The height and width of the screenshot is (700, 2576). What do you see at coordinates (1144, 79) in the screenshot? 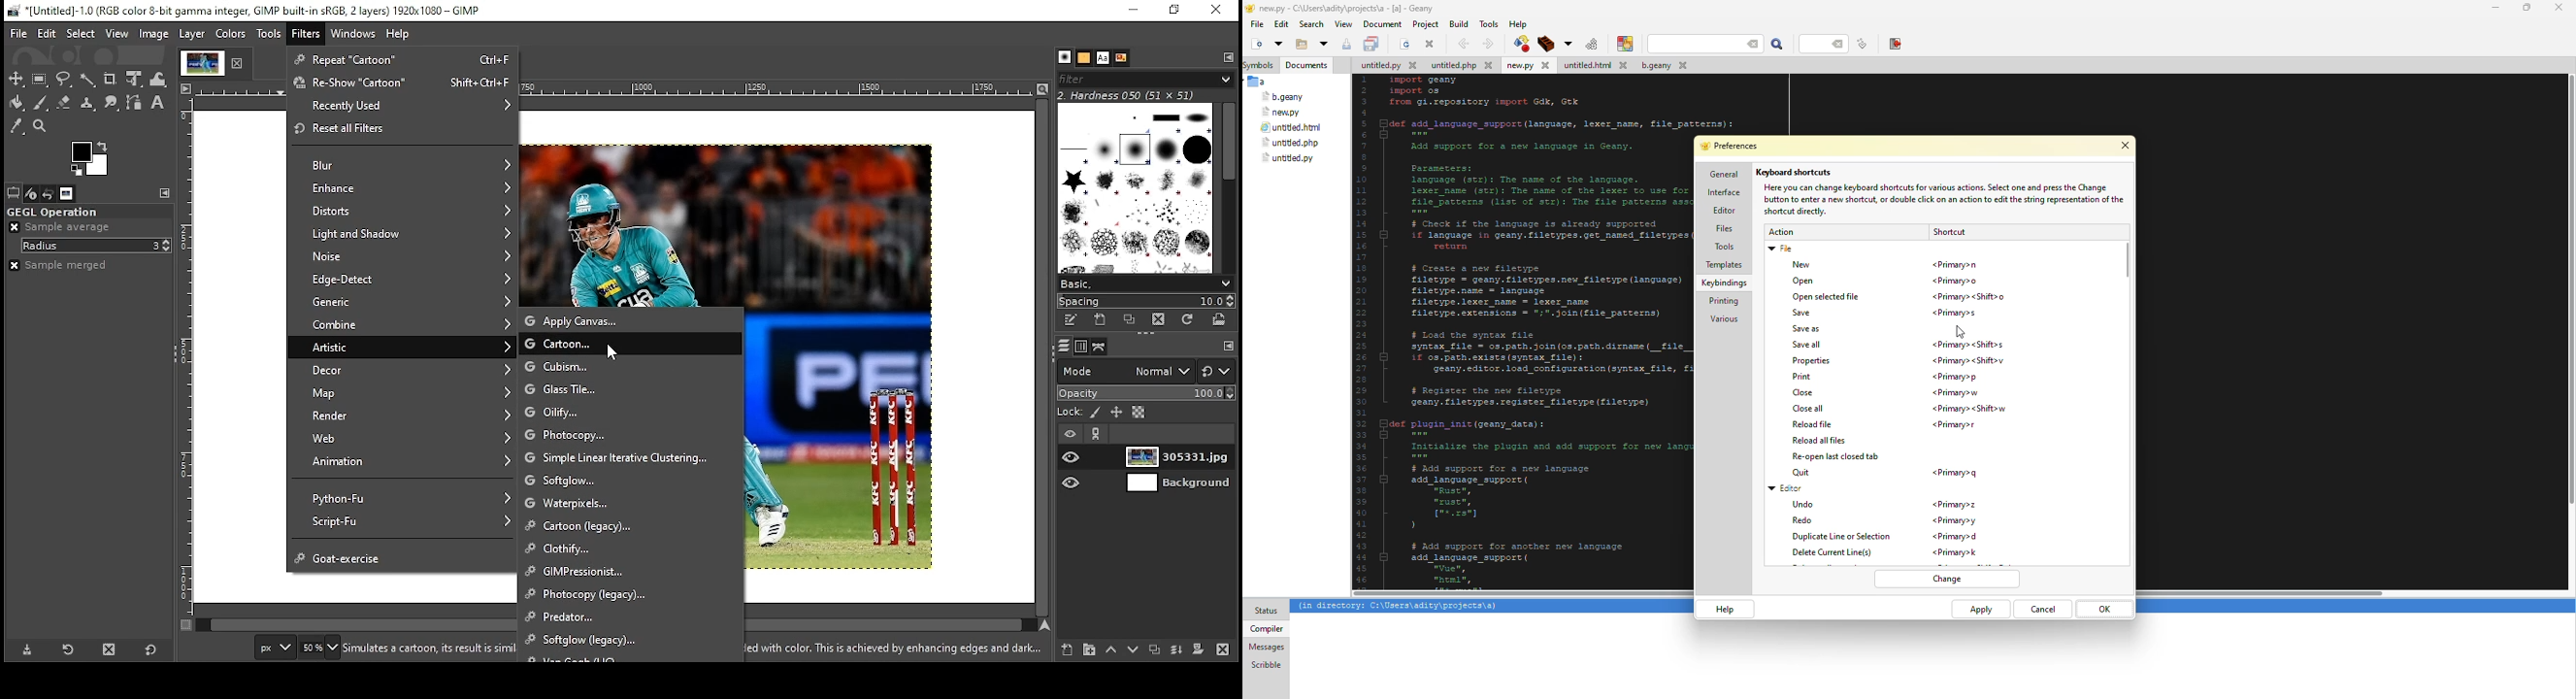
I see `brushes` at bounding box center [1144, 79].